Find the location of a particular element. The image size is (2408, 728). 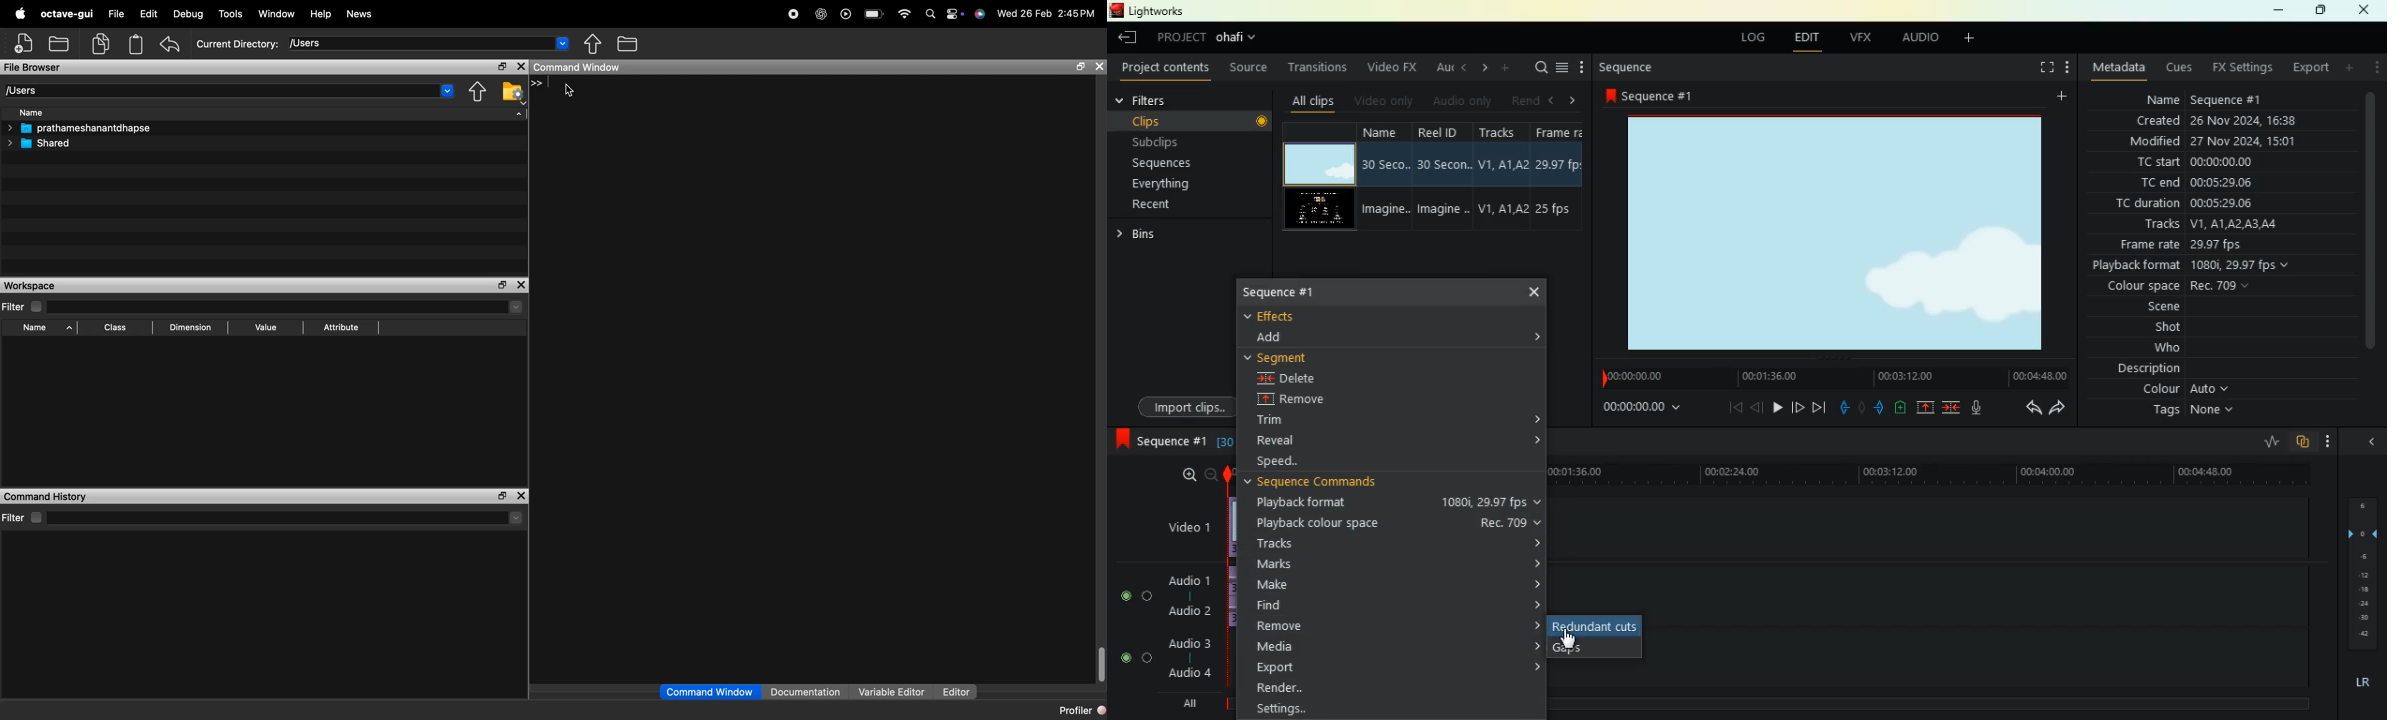

up is located at coordinates (1922, 408).